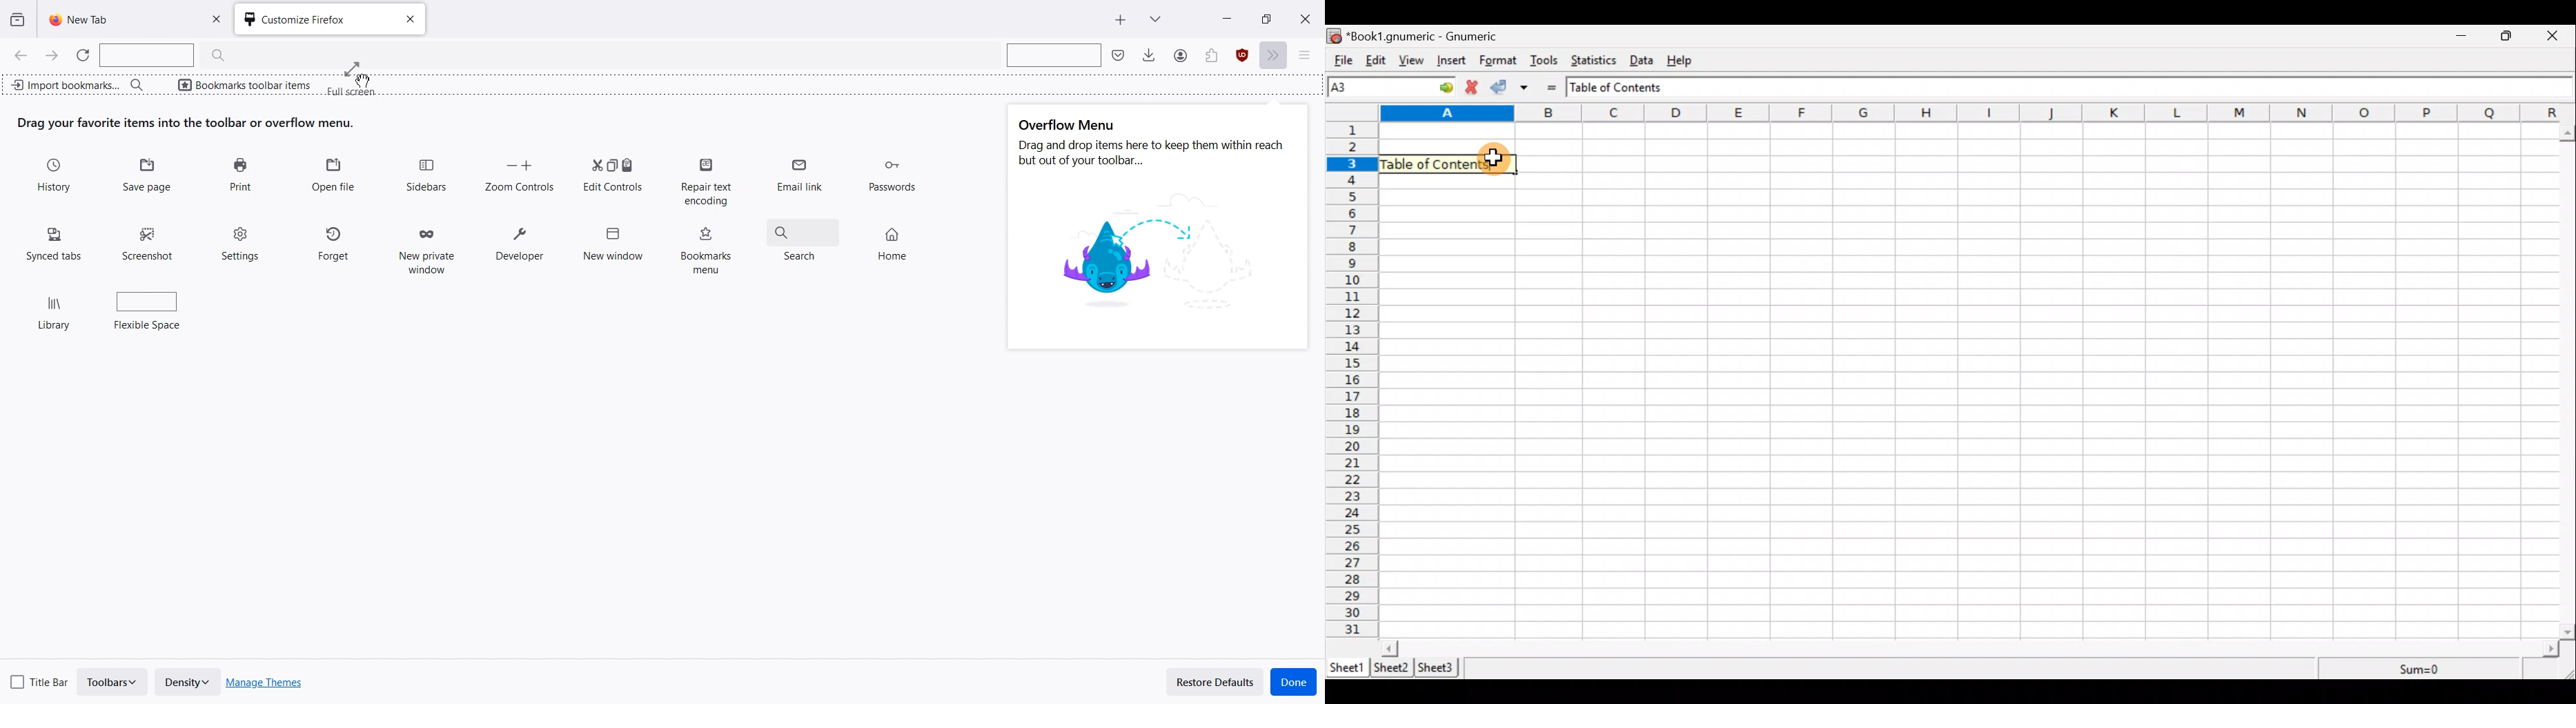 The image size is (2576, 728). What do you see at coordinates (1441, 162) in the screenshot?
I see `table of content` at bounding box center [1441, 162].